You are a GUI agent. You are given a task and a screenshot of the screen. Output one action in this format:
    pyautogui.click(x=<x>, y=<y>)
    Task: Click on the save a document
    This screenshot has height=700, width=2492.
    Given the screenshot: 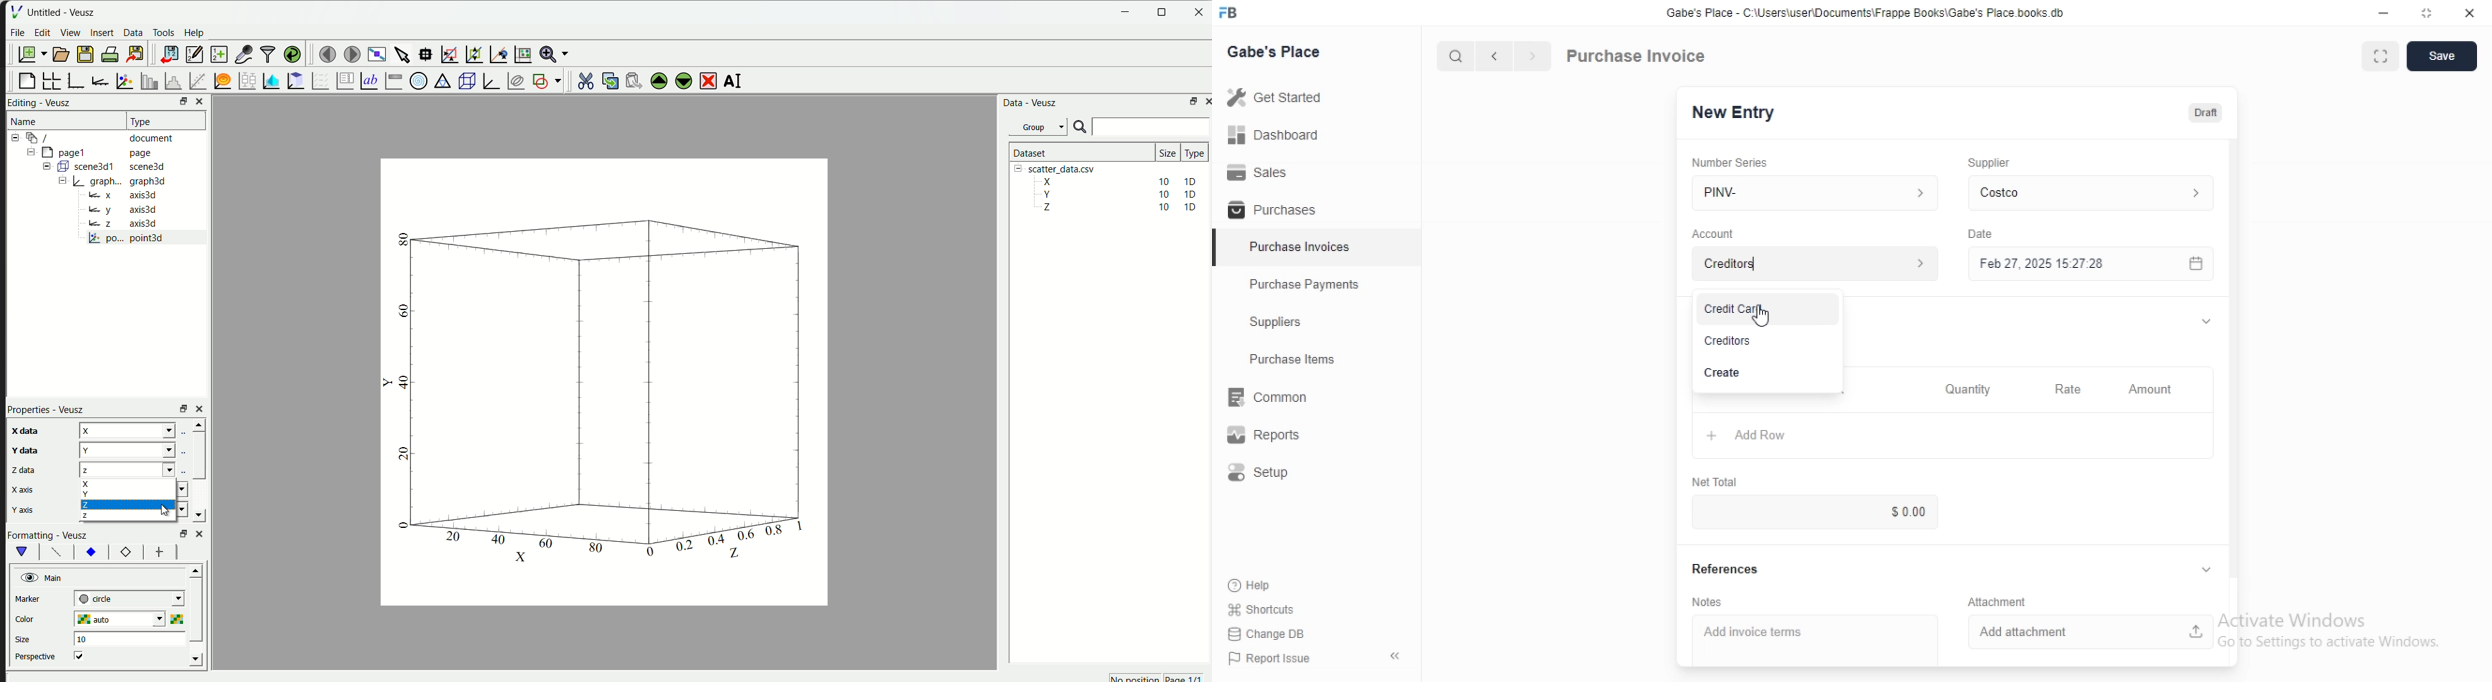 What is the action you would take?
    pyautogui.click(x=83, y=55)
    